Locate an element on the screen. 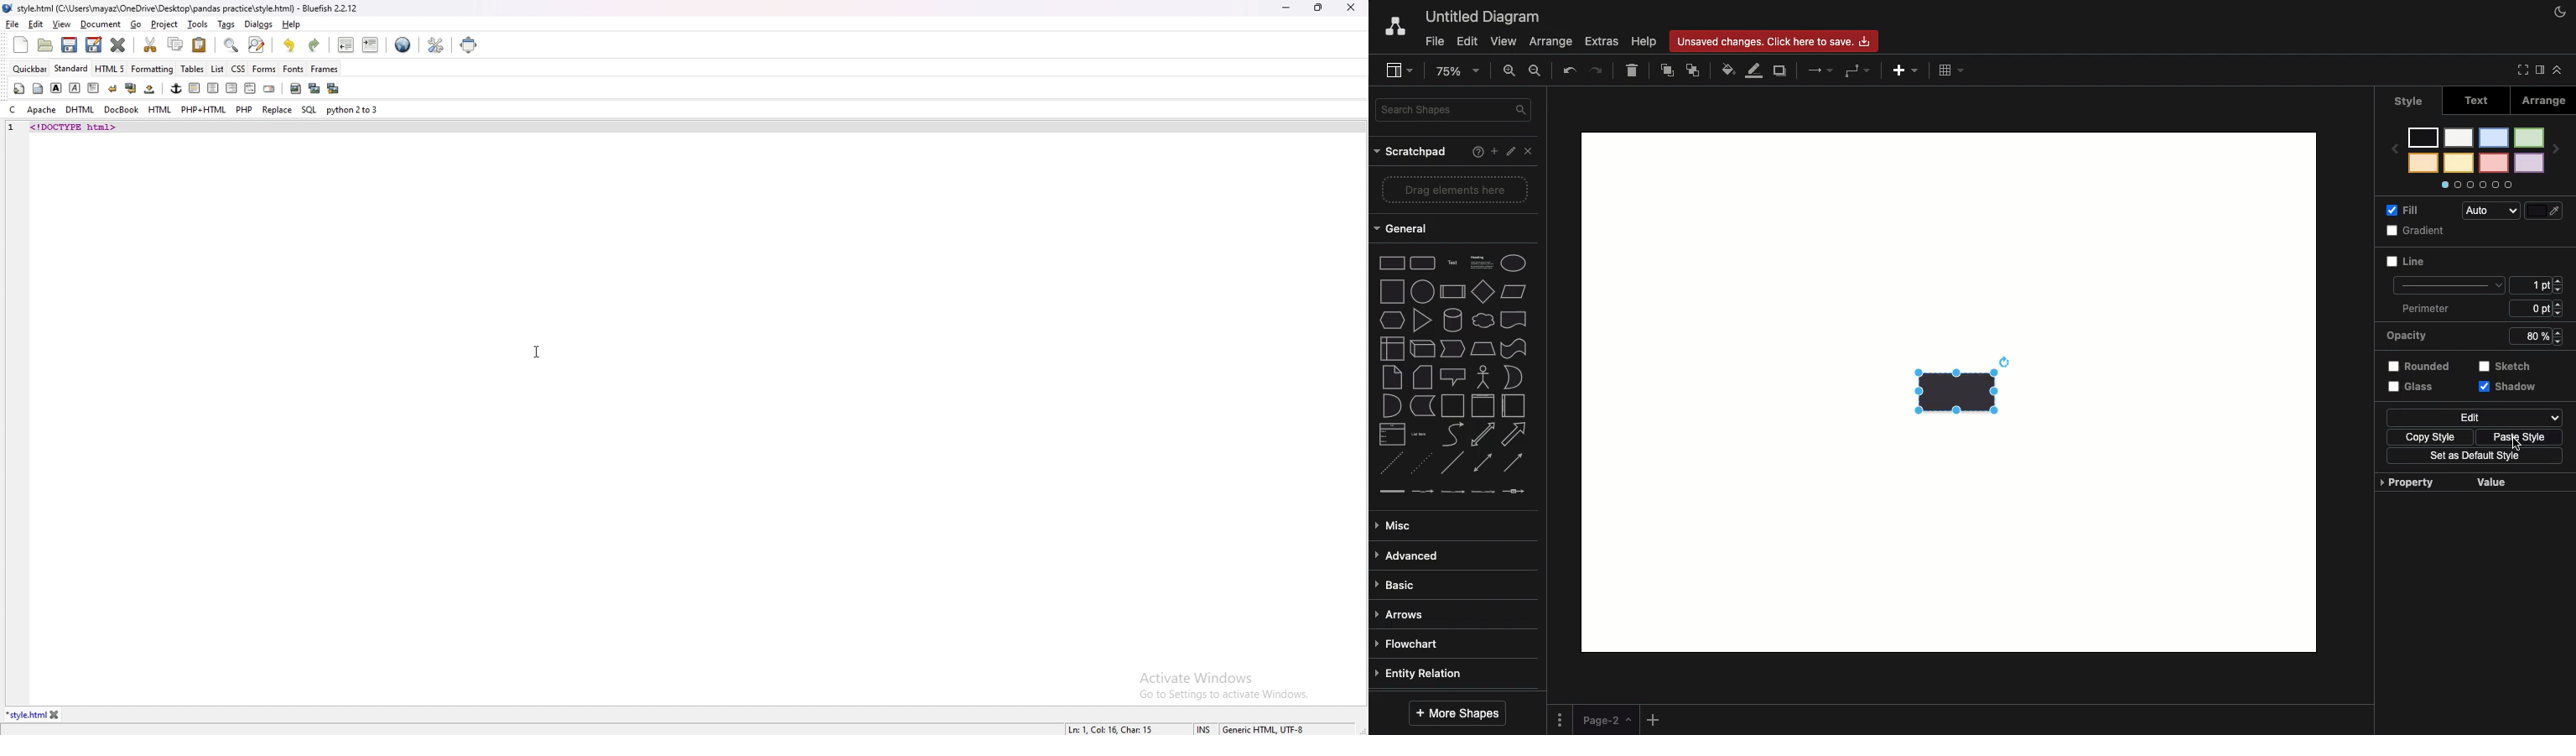 This screenshot has width=2576, height=756. directional connector is located at coordinates (1514, 461).